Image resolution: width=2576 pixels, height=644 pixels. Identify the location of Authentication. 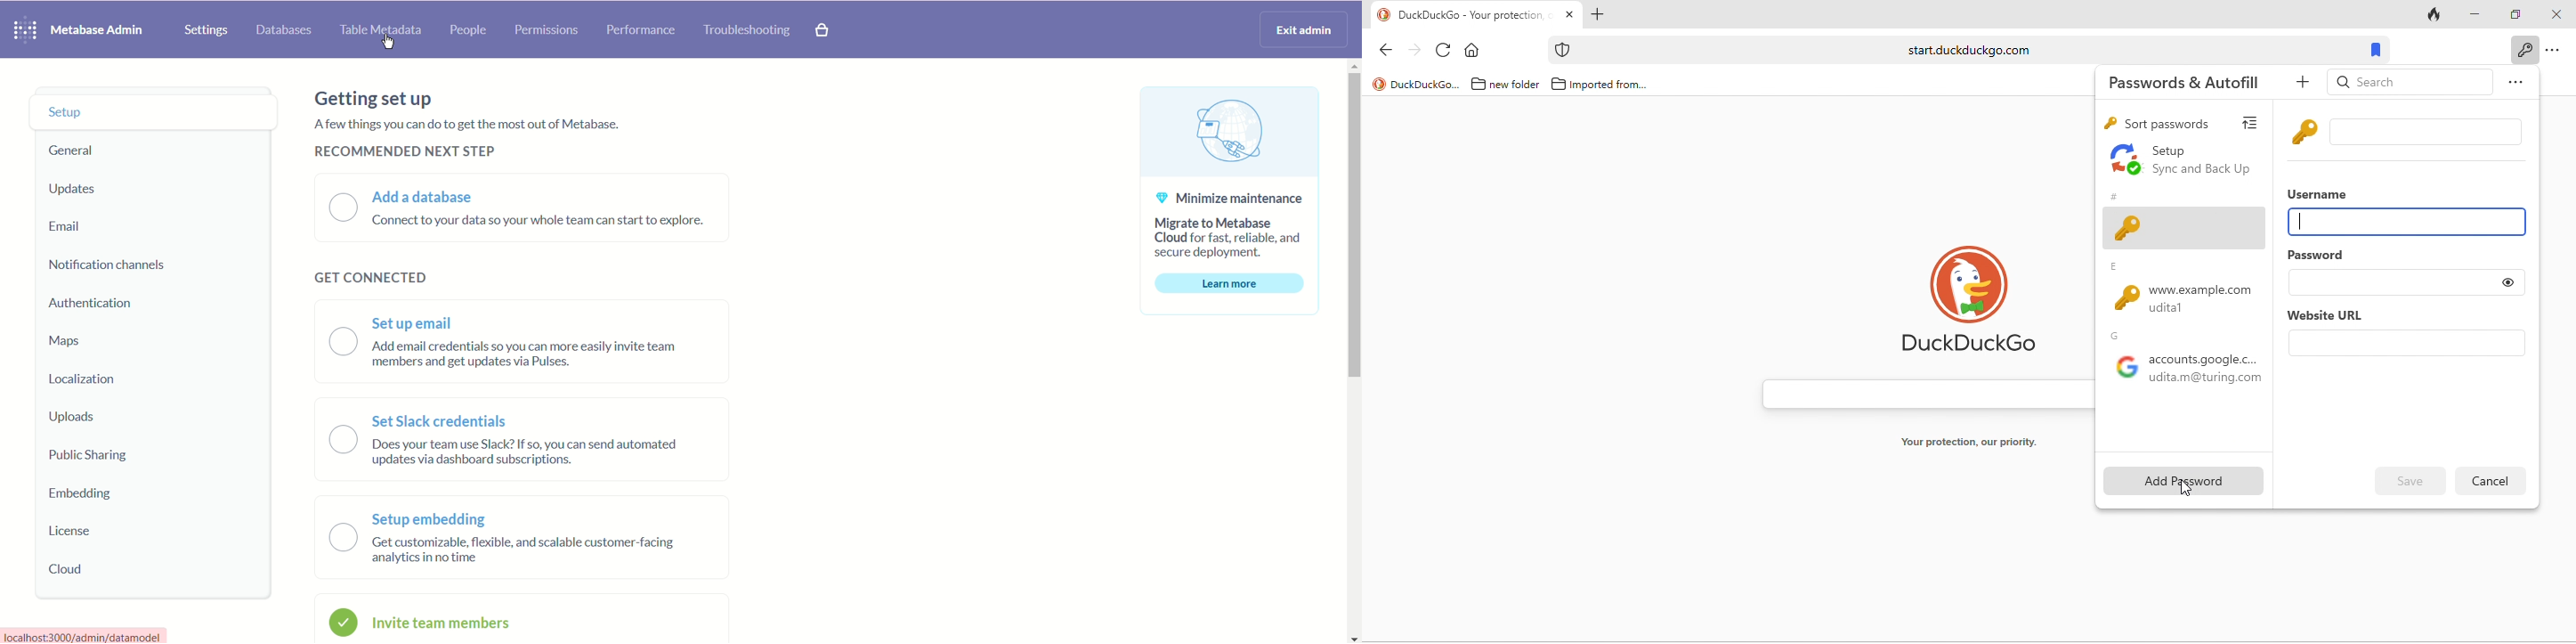
(116, 299).